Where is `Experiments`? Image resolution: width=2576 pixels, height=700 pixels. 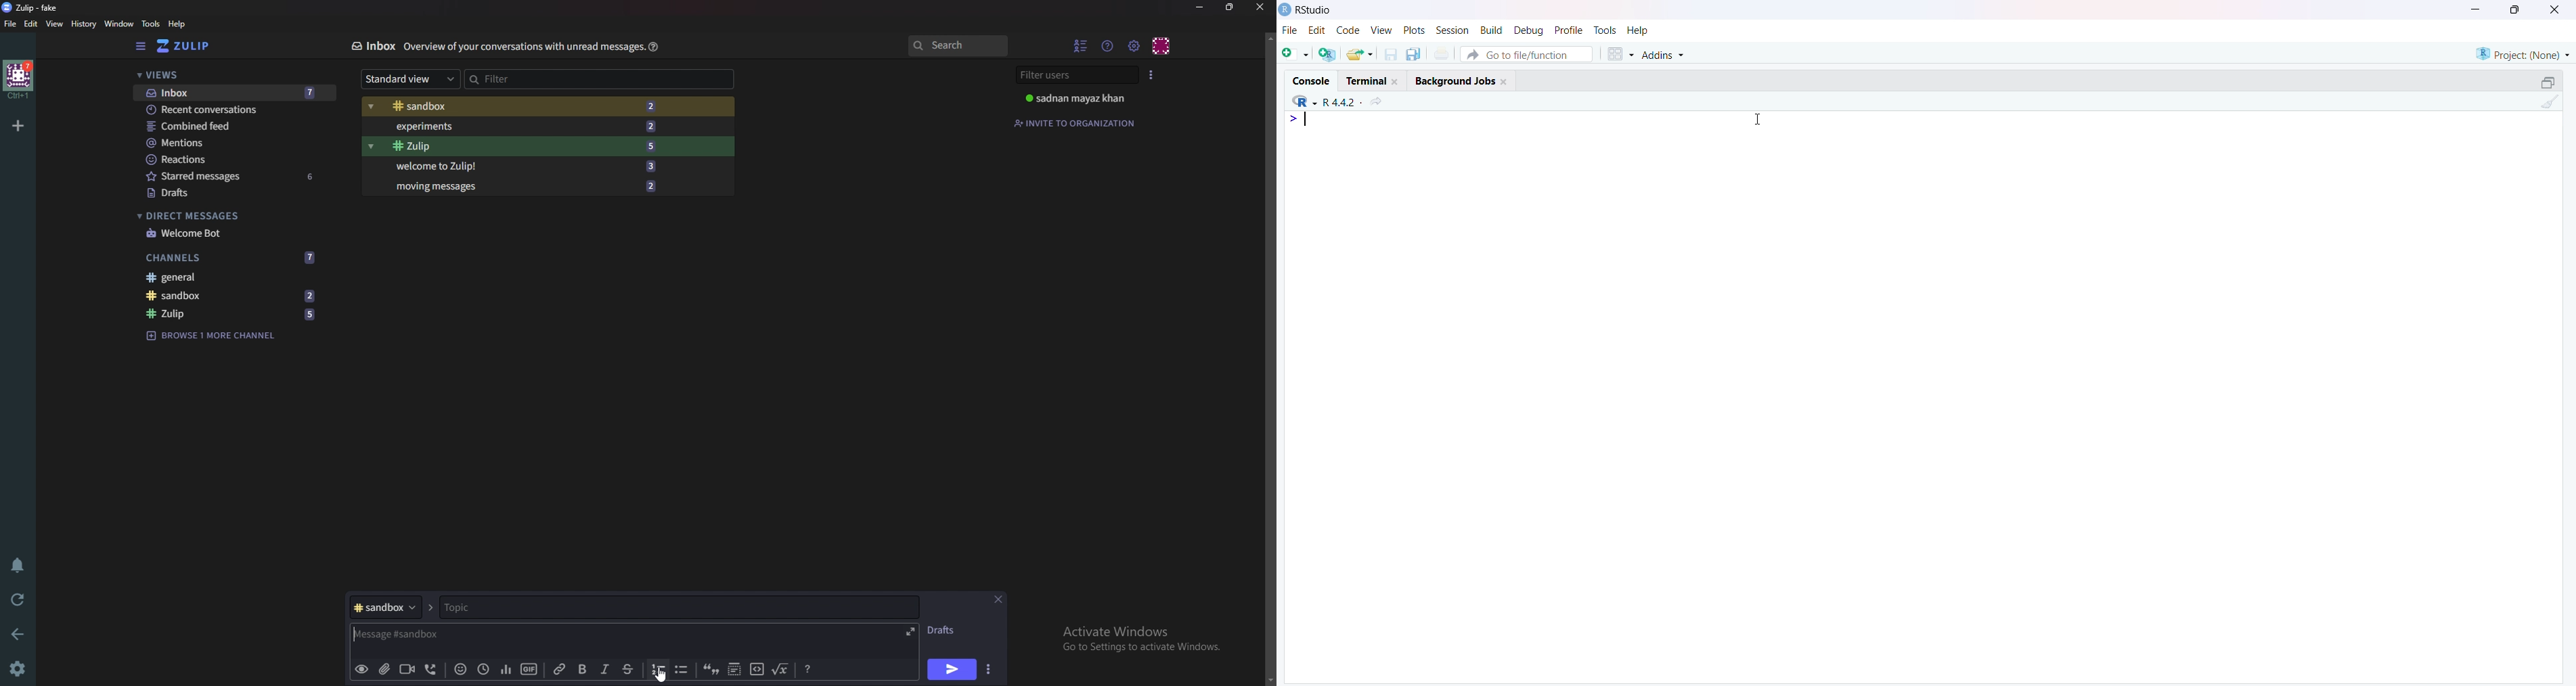
Experiments is located at coordinates (525, 126).